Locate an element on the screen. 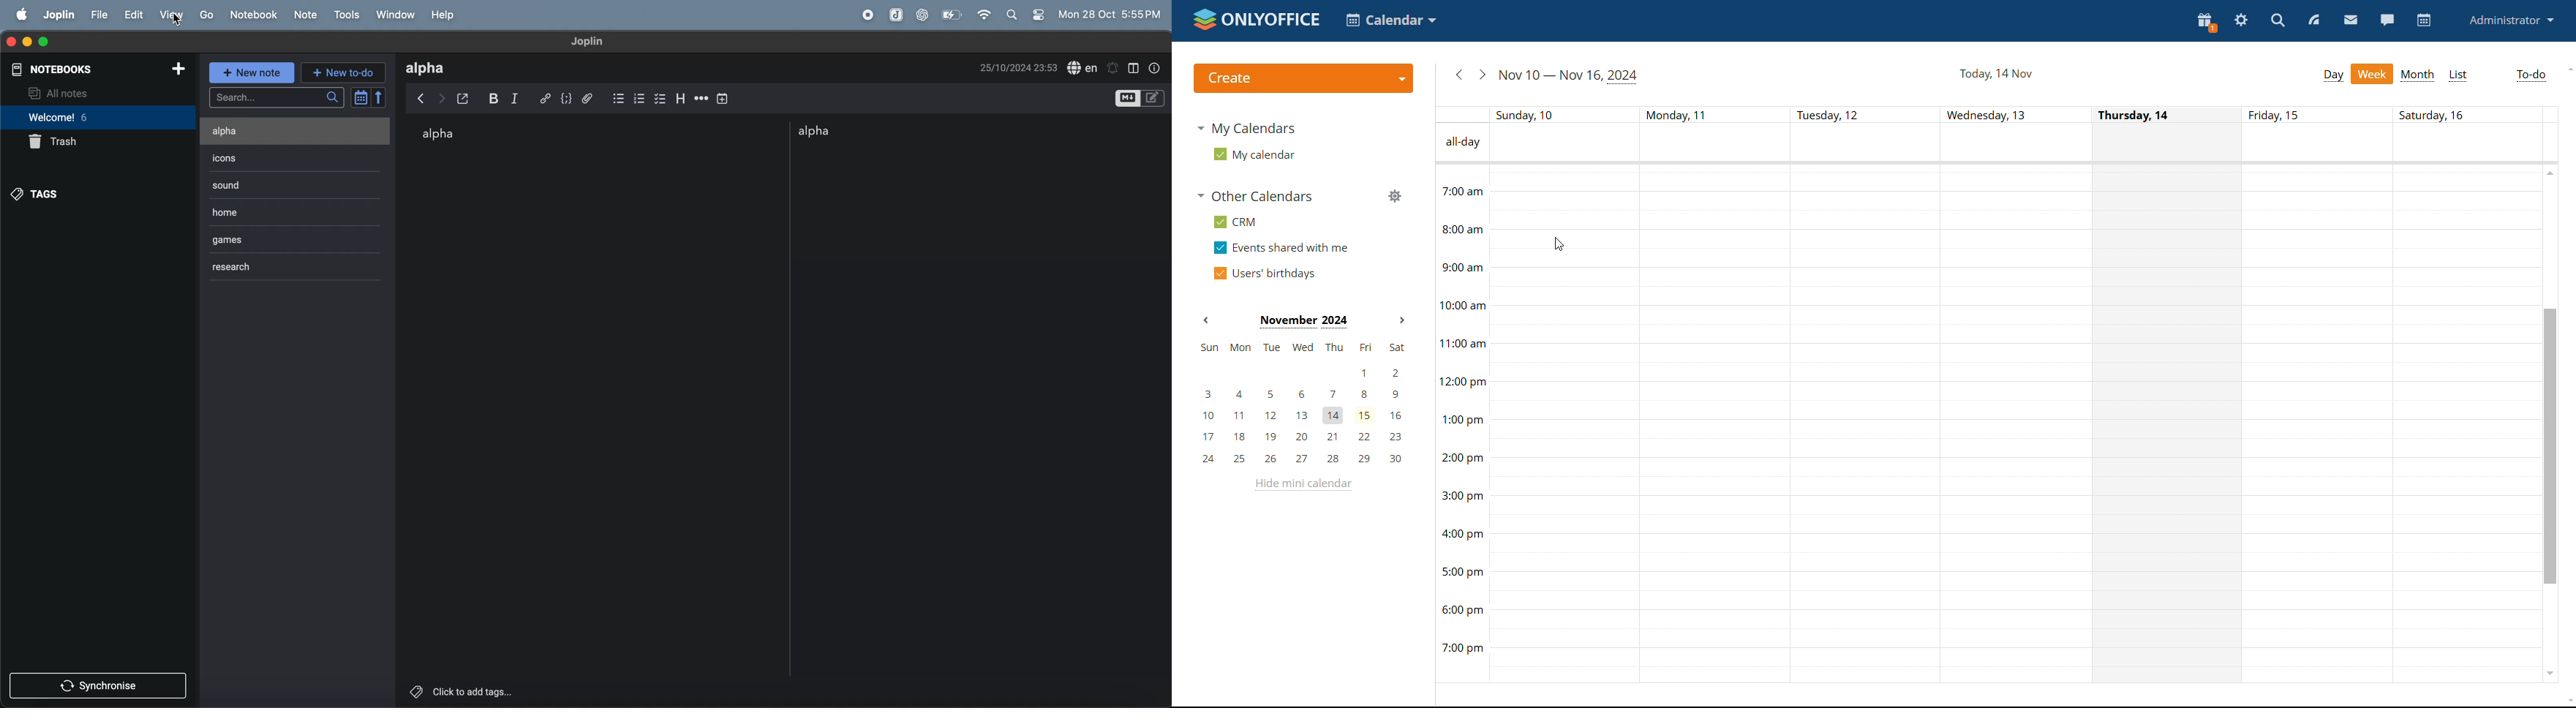 The image size is (2576, 728). note 4 home is located at coordinates (280, 210).